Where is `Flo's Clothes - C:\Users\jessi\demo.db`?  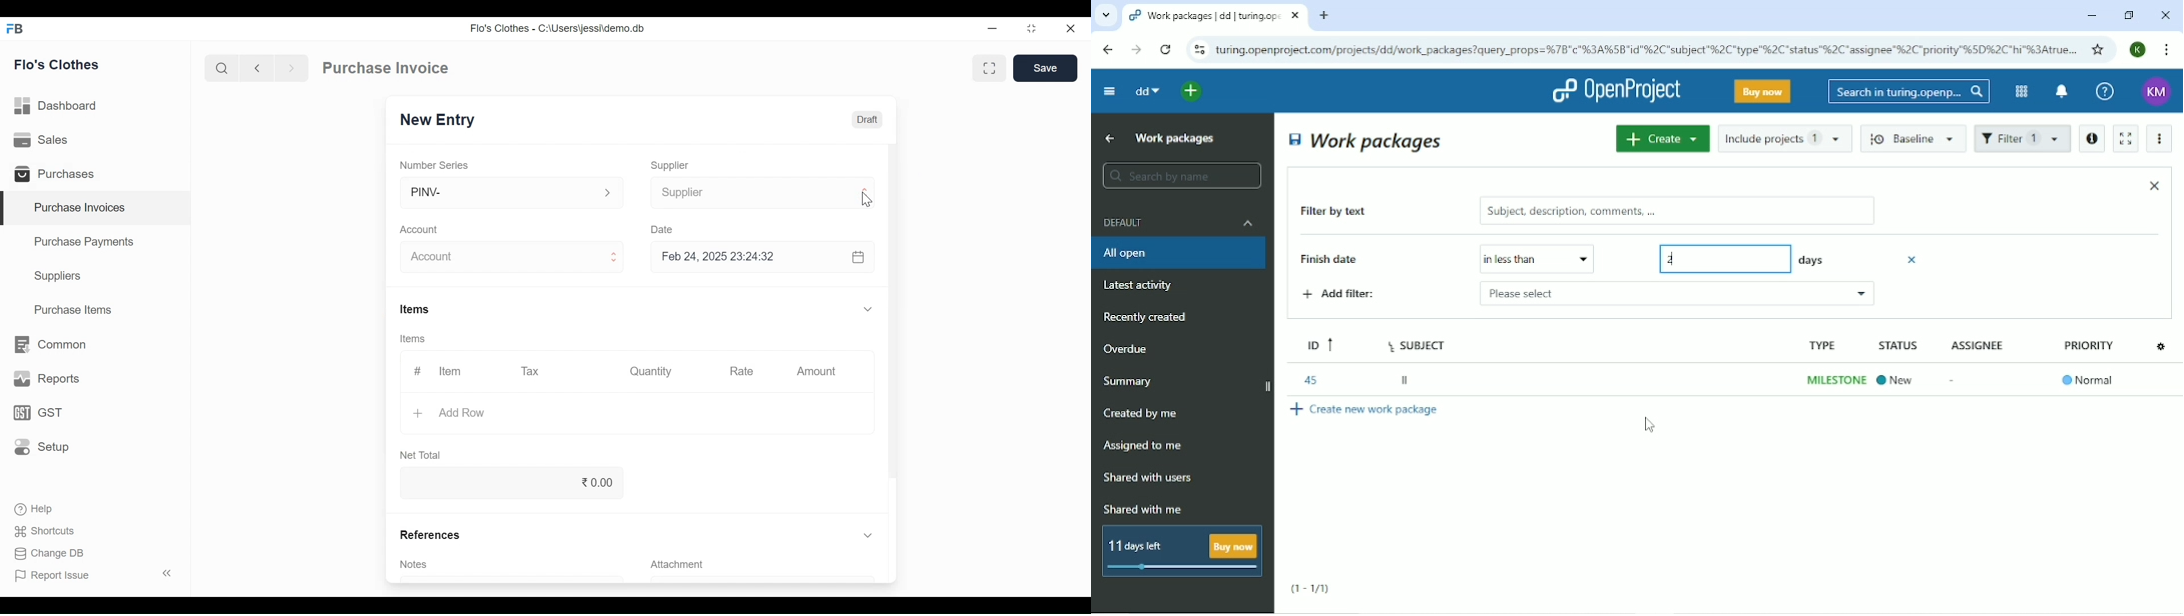 Flo's Clothes - C:\Users\jessi\demo.db is located at coordinates (559, 27).